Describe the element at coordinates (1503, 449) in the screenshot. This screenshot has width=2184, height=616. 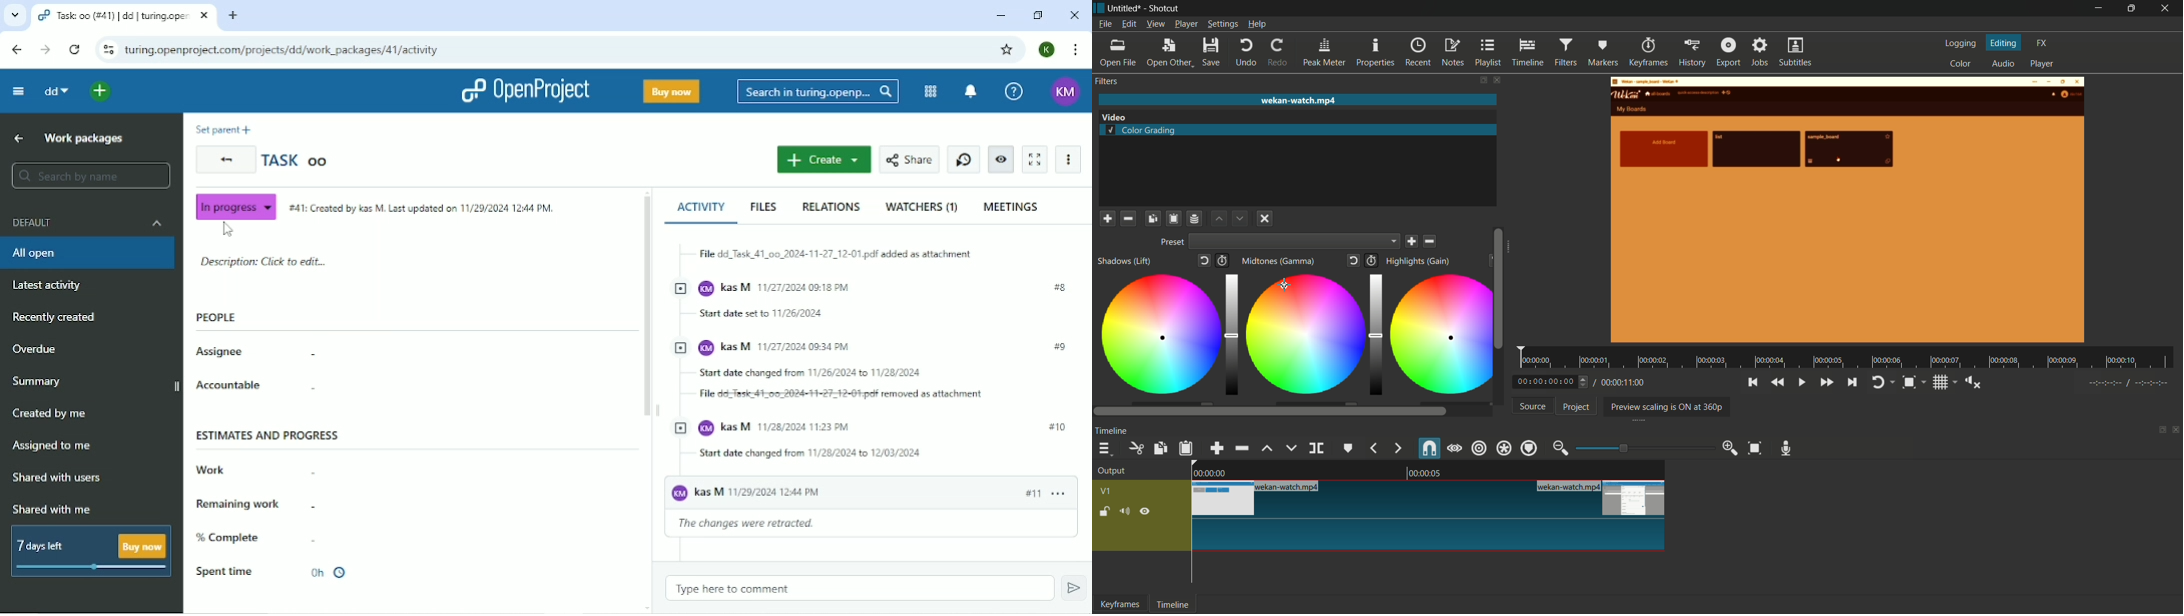
I see `ripple all tracks` at that location.